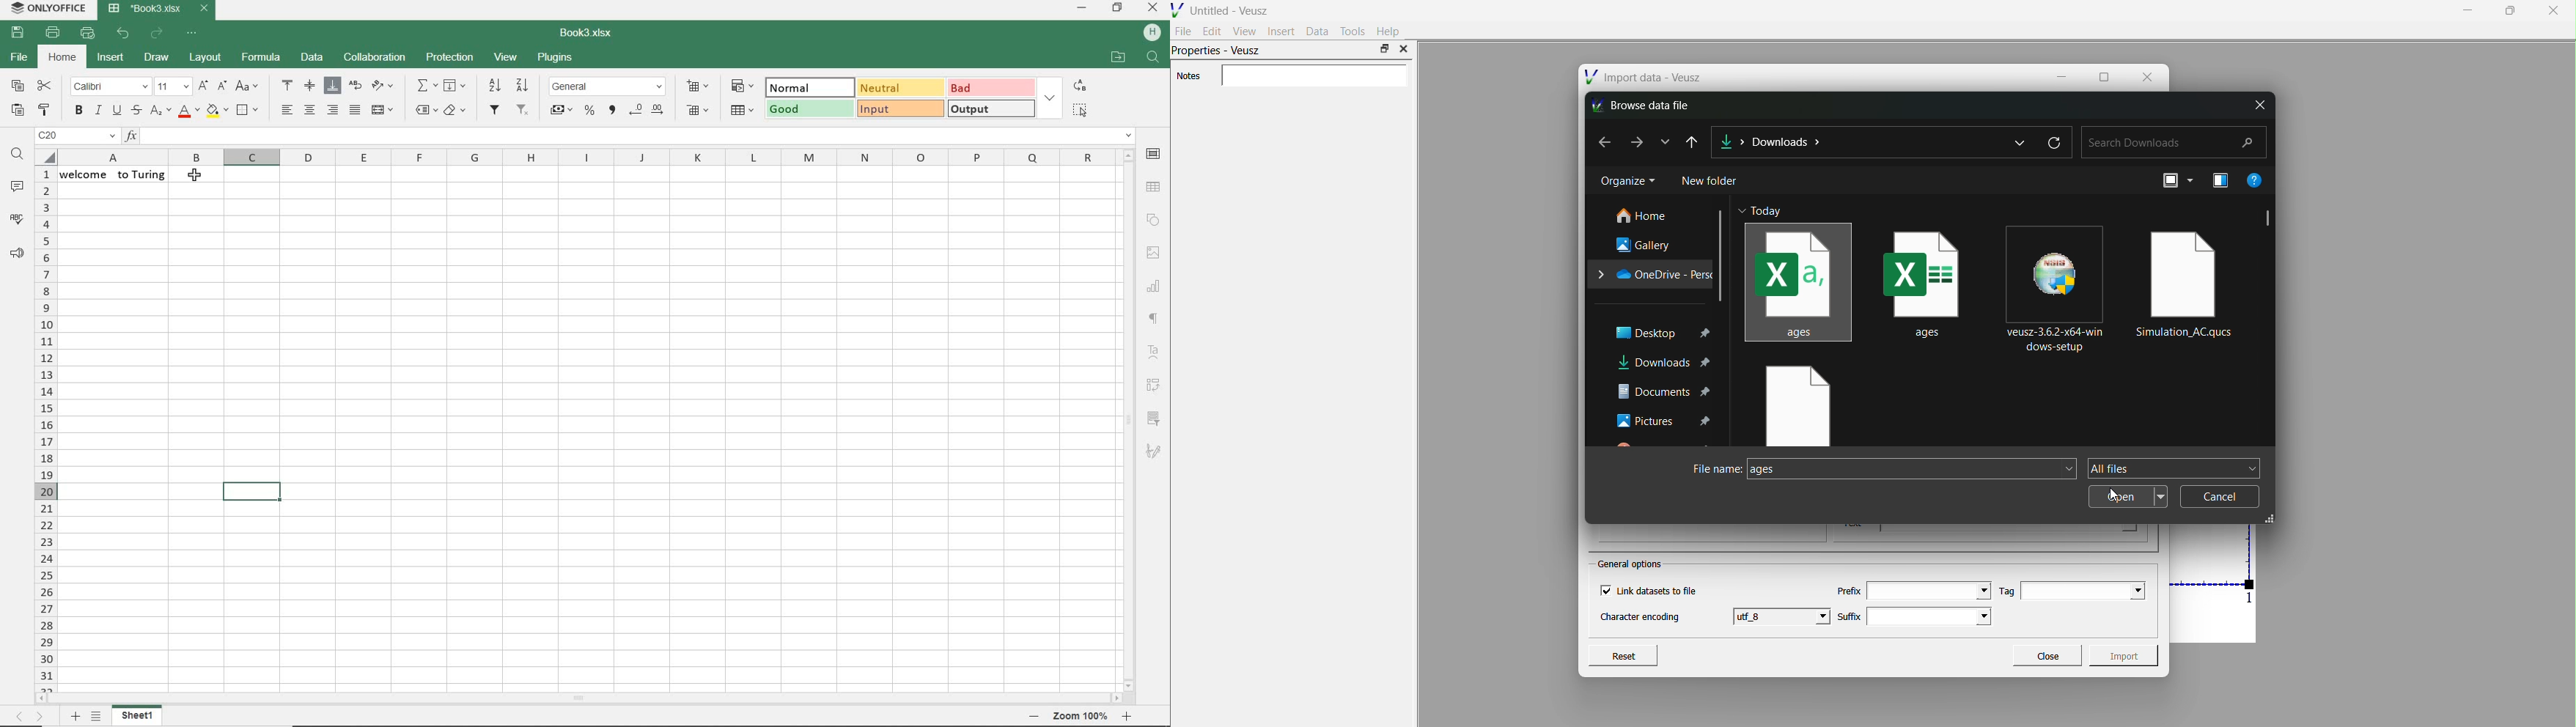 The width and height of the screenshot is (2576, 728). What do you see at coordinates (1667, 141) in the screenshot?
I see `recent` at bounding box center [1667, 141].